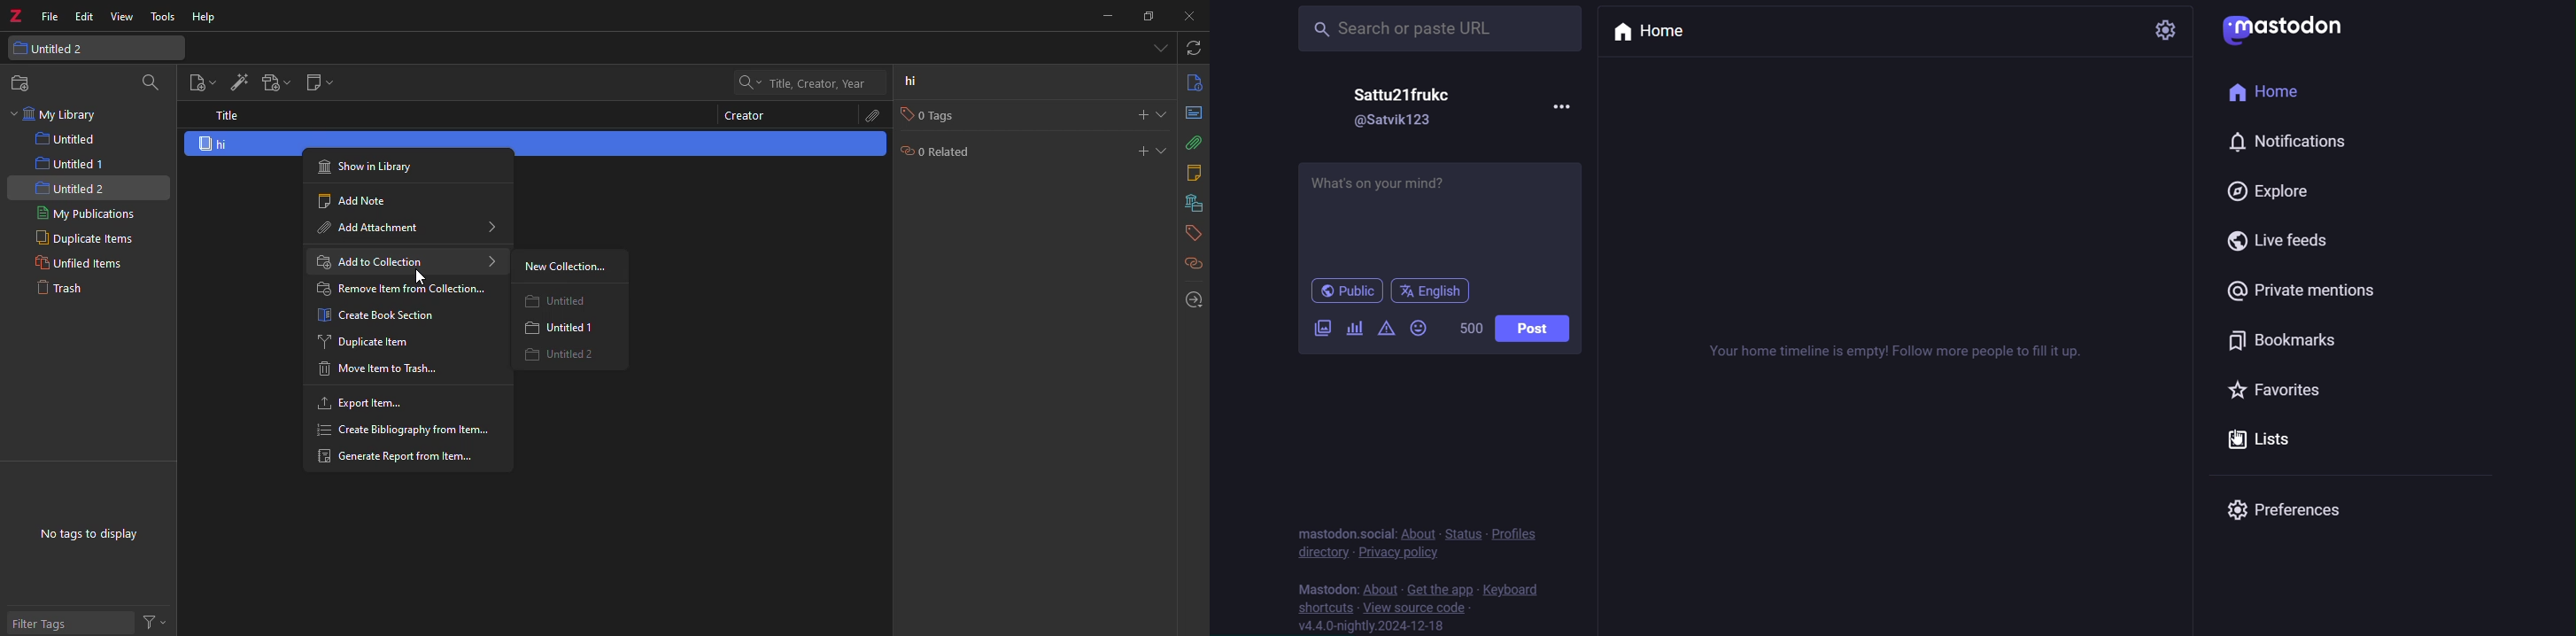 The image size is (2576, 644). I want to click on z, so click(19, 17).